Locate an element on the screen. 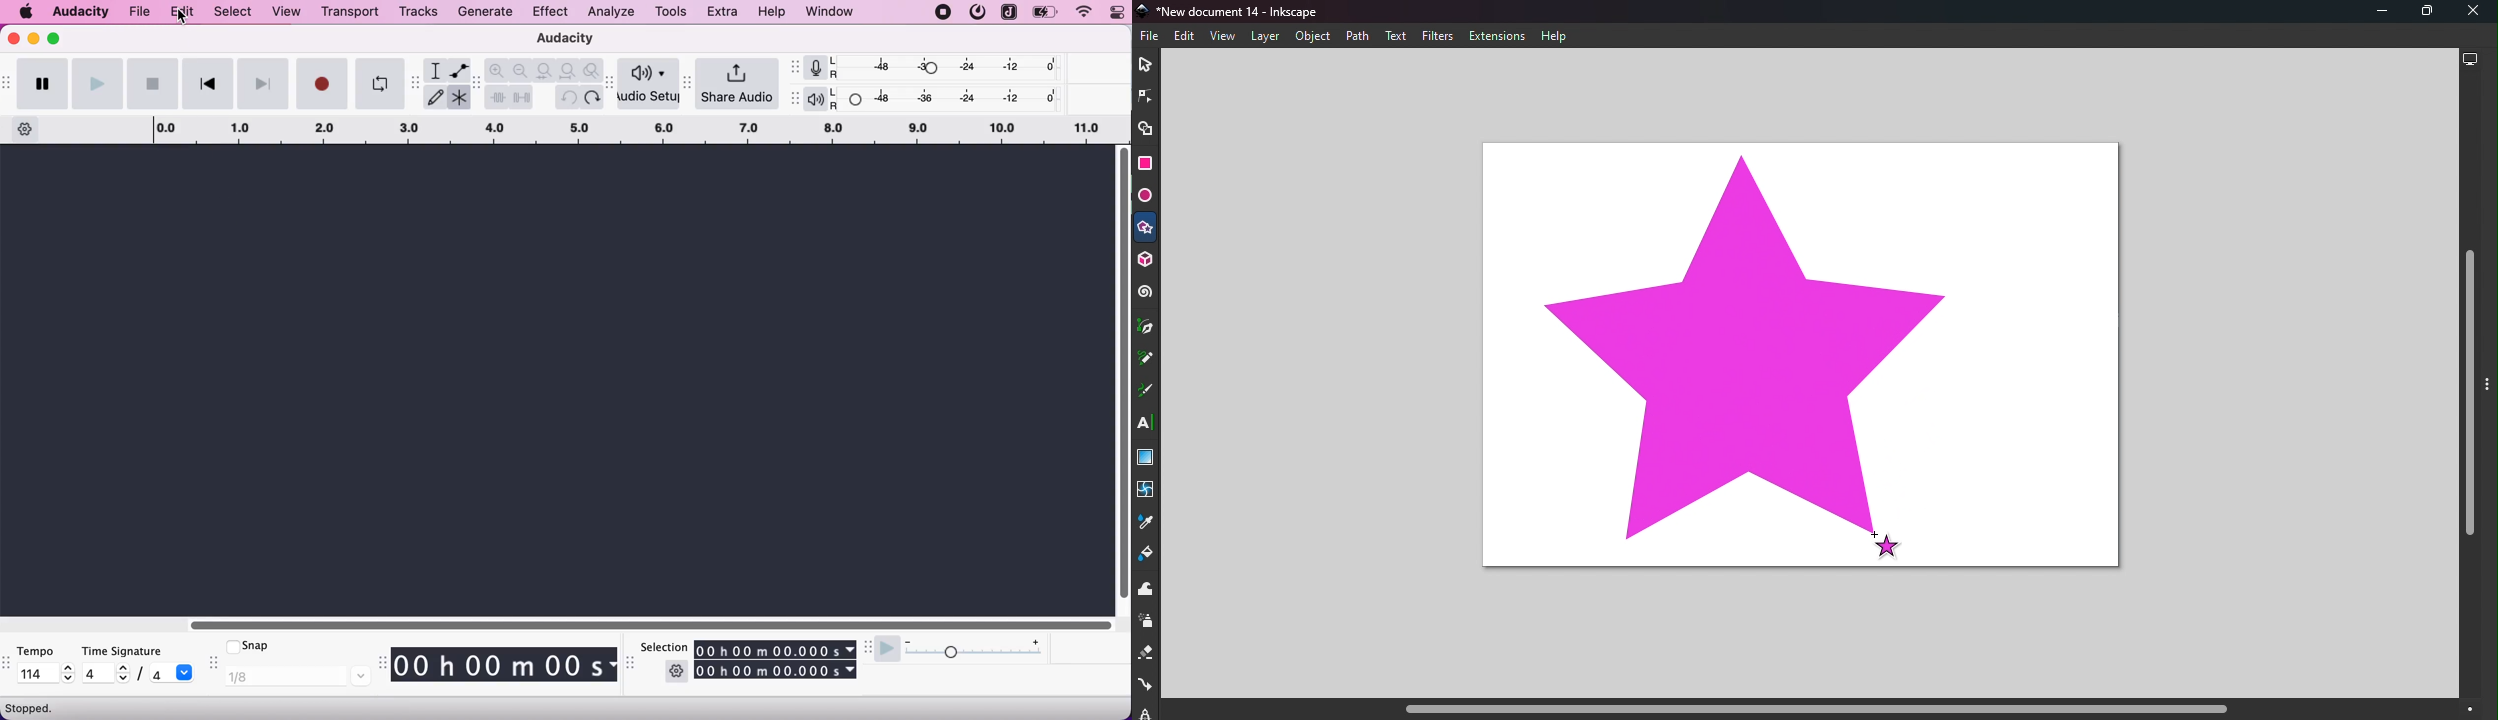  Dropper tool is located at coordinates (1144, 526).